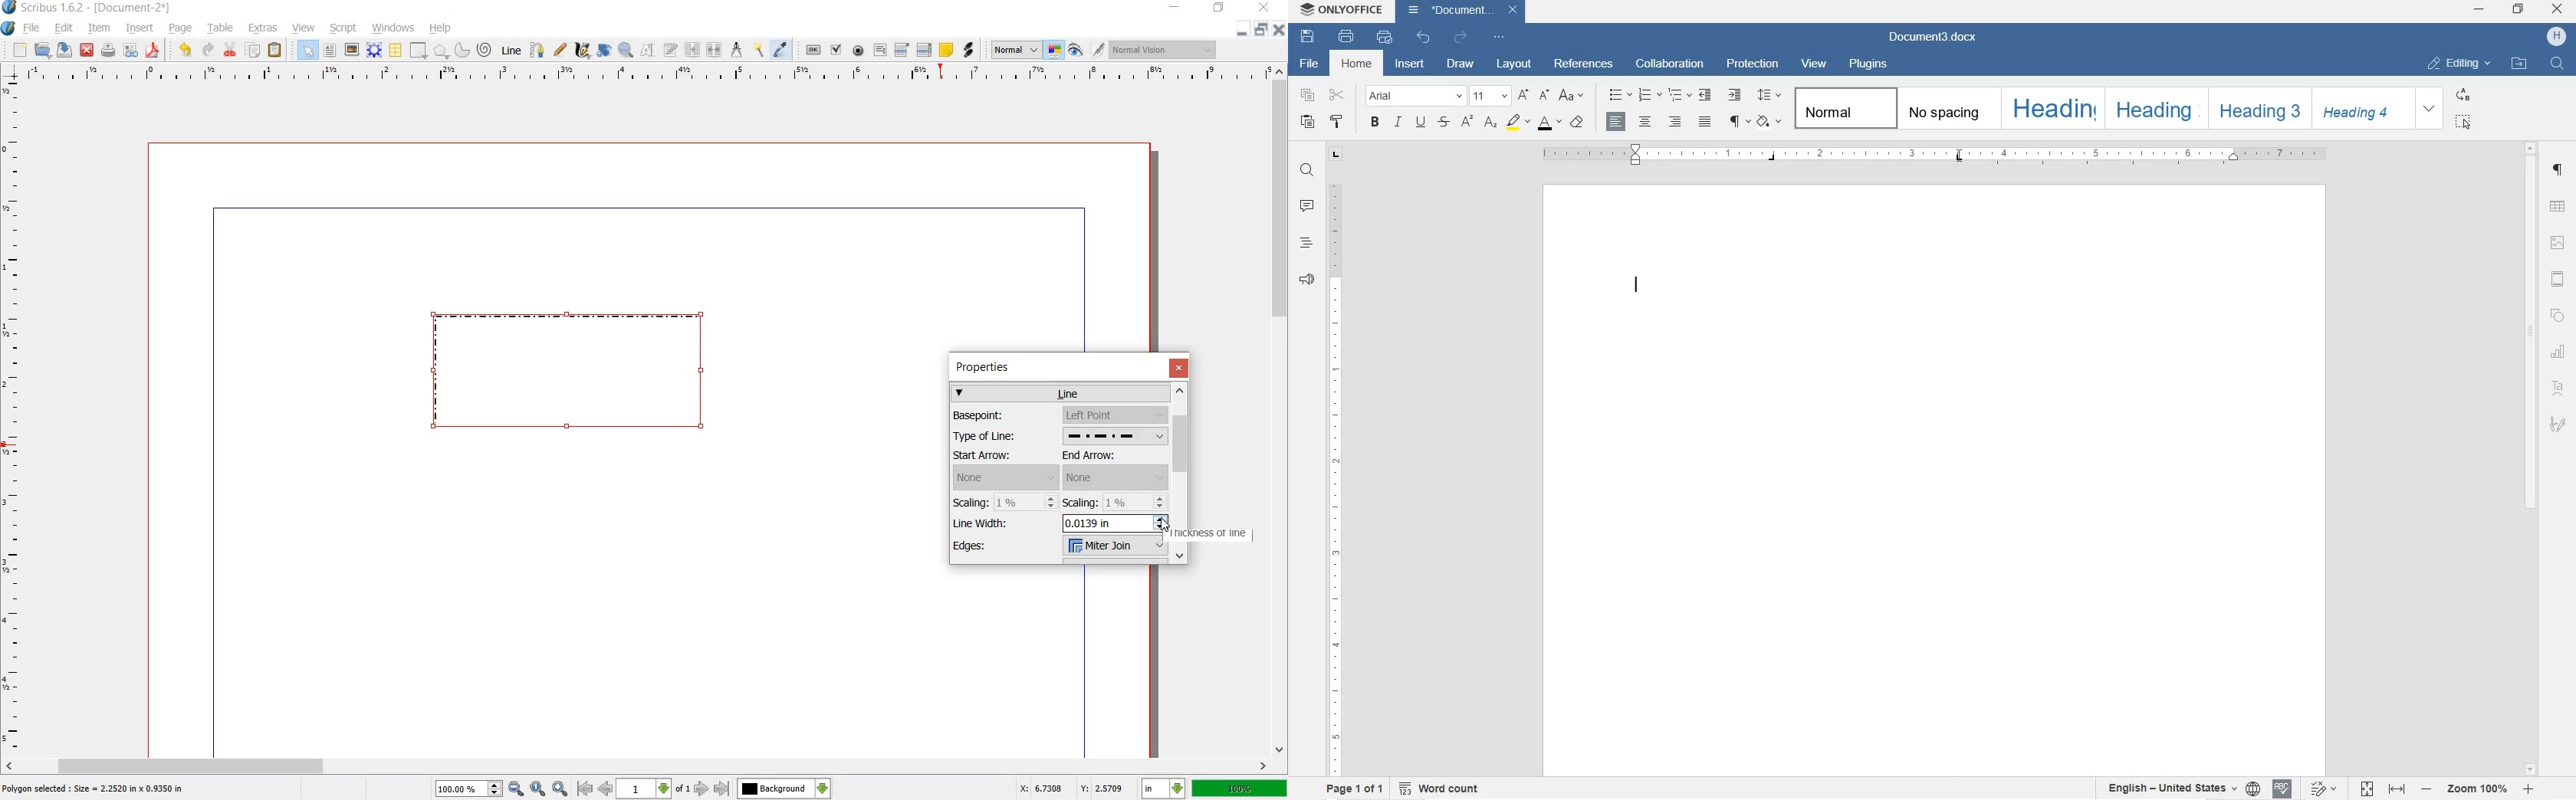 The image size is (2576, 812). I want to click on 1%, so click(1027, 502).